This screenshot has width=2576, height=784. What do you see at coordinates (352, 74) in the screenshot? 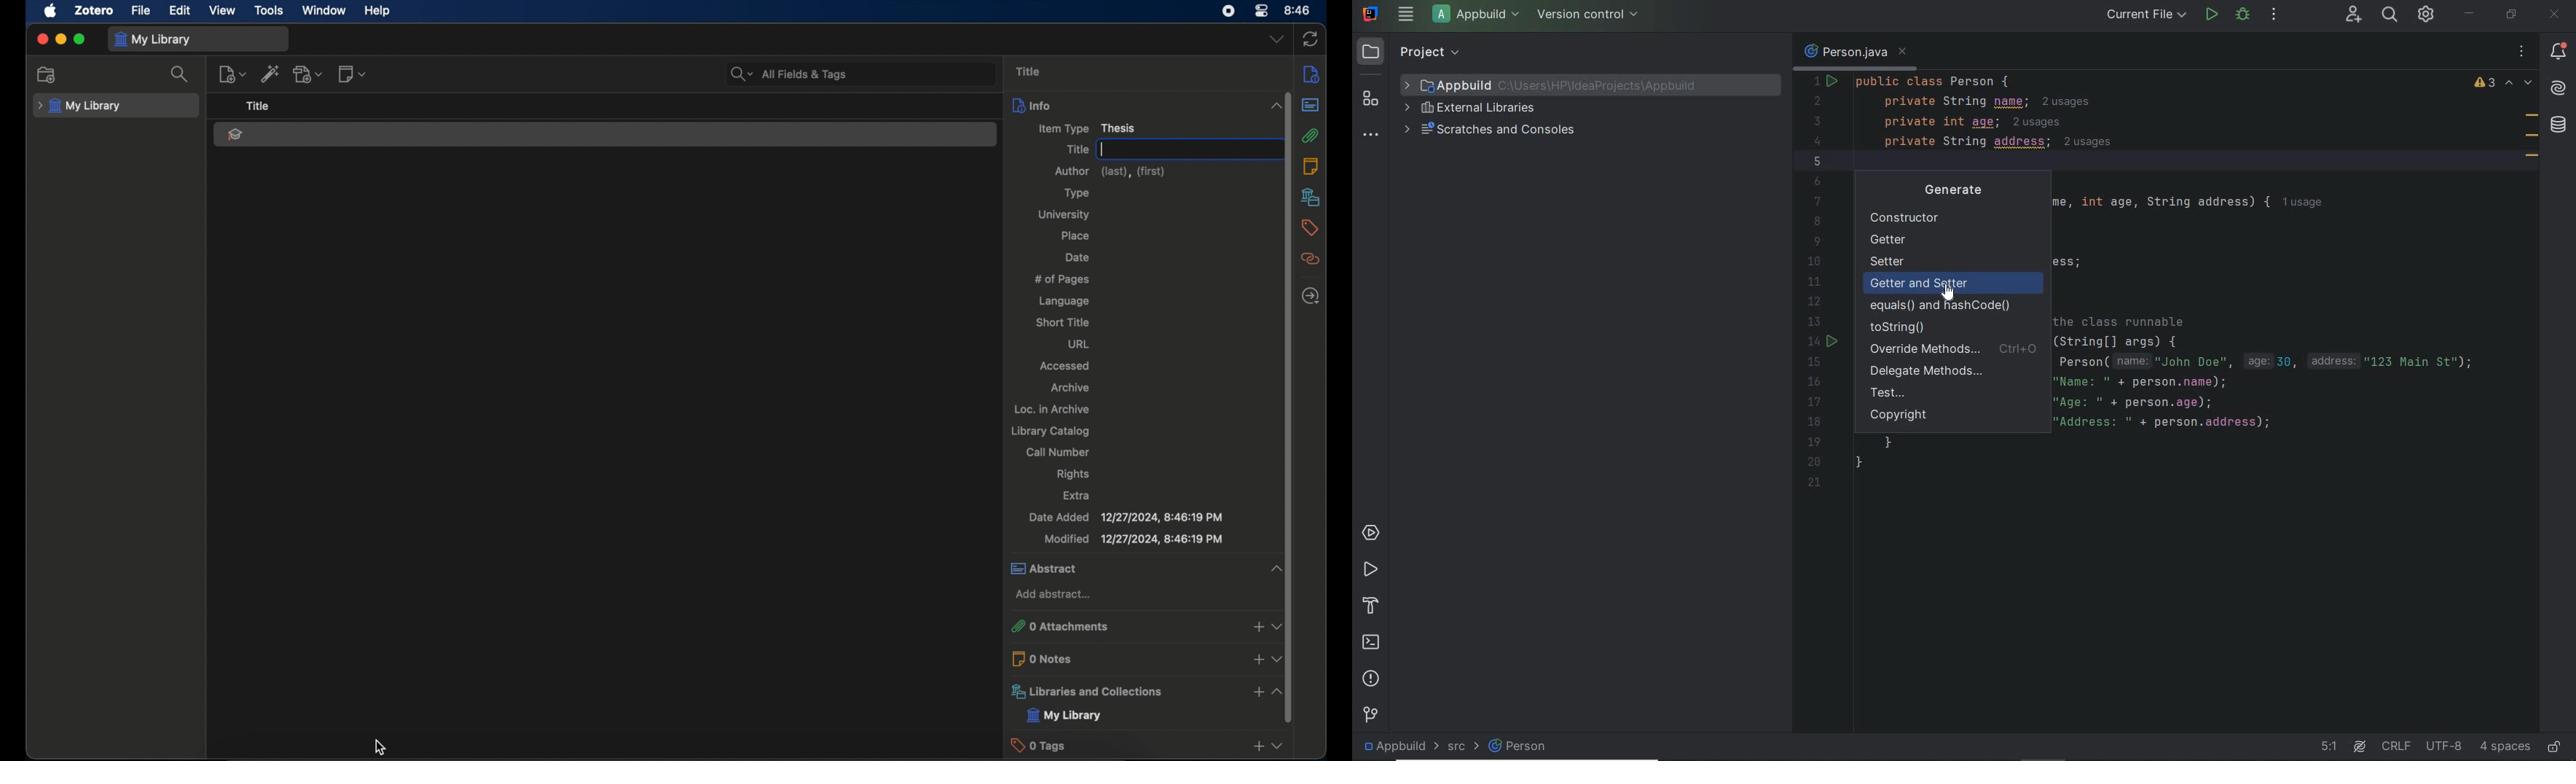
I see `new note` at bounding box center [352, 74].